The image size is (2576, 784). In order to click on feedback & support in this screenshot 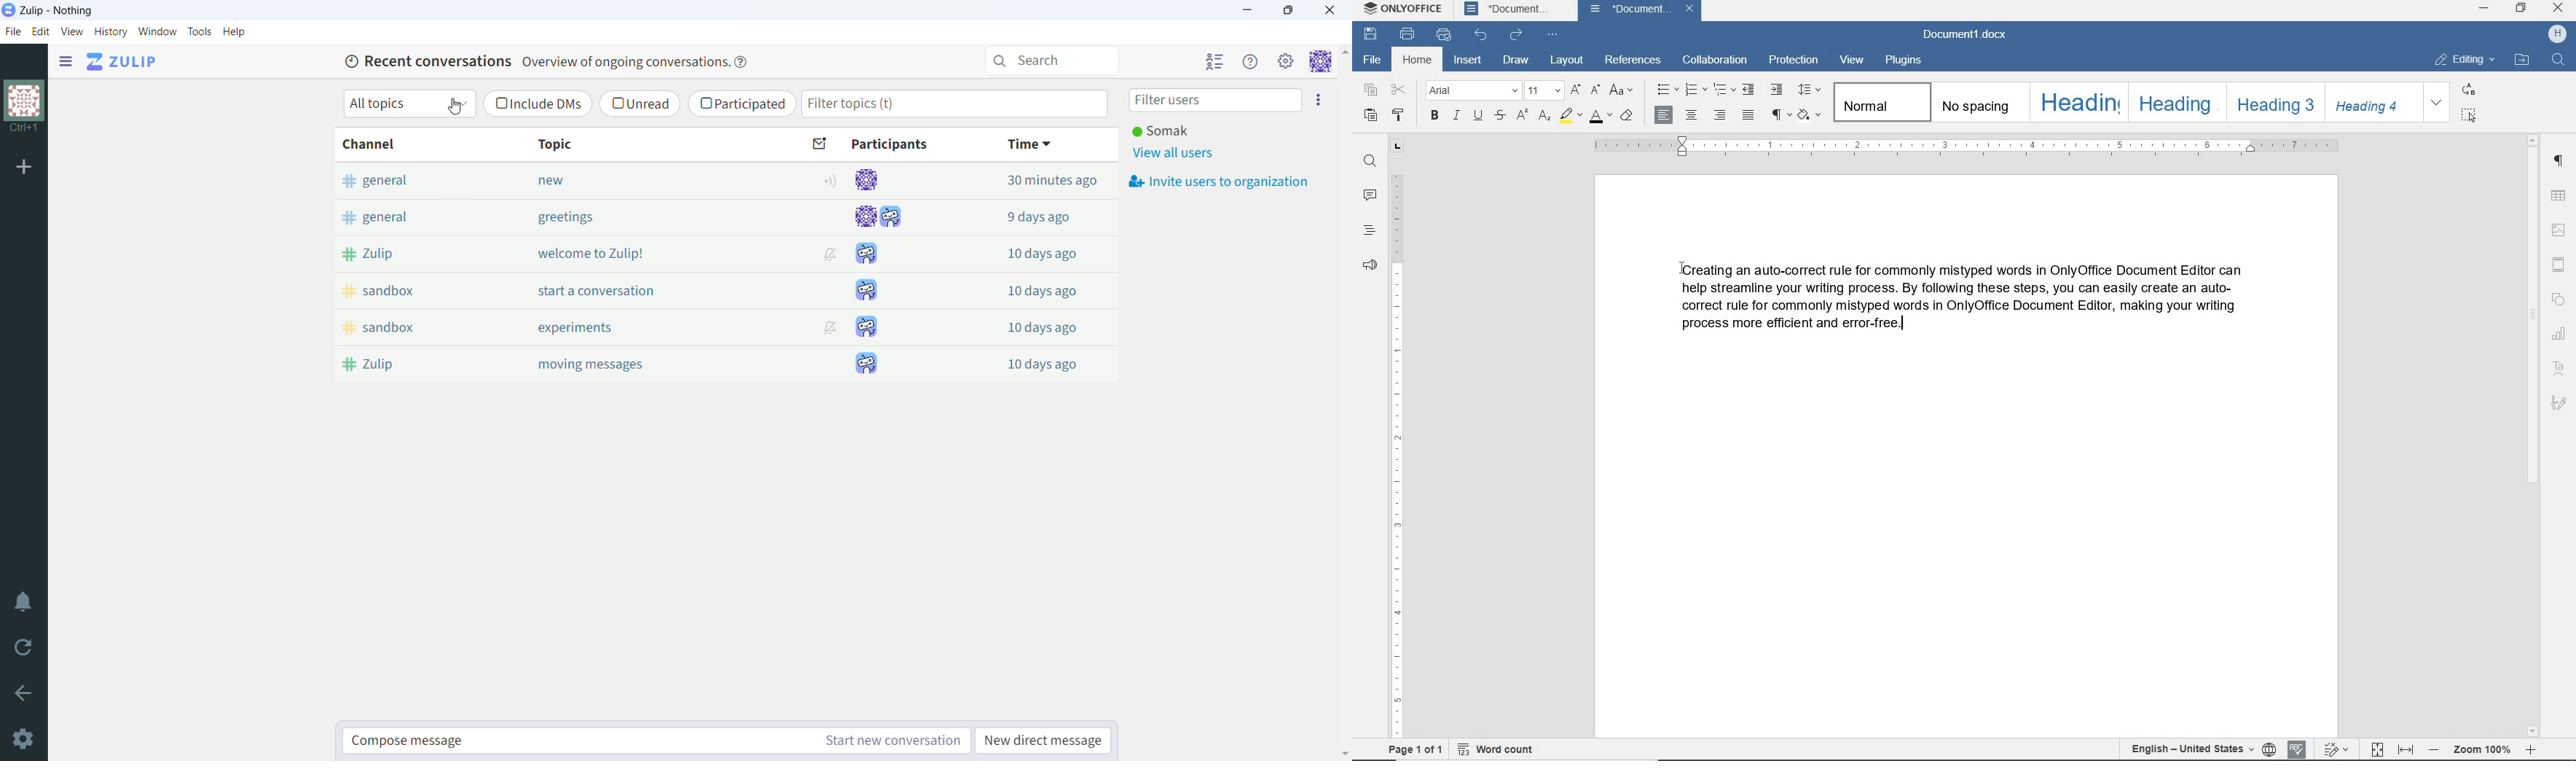, I will do `click(1370, 266)`.